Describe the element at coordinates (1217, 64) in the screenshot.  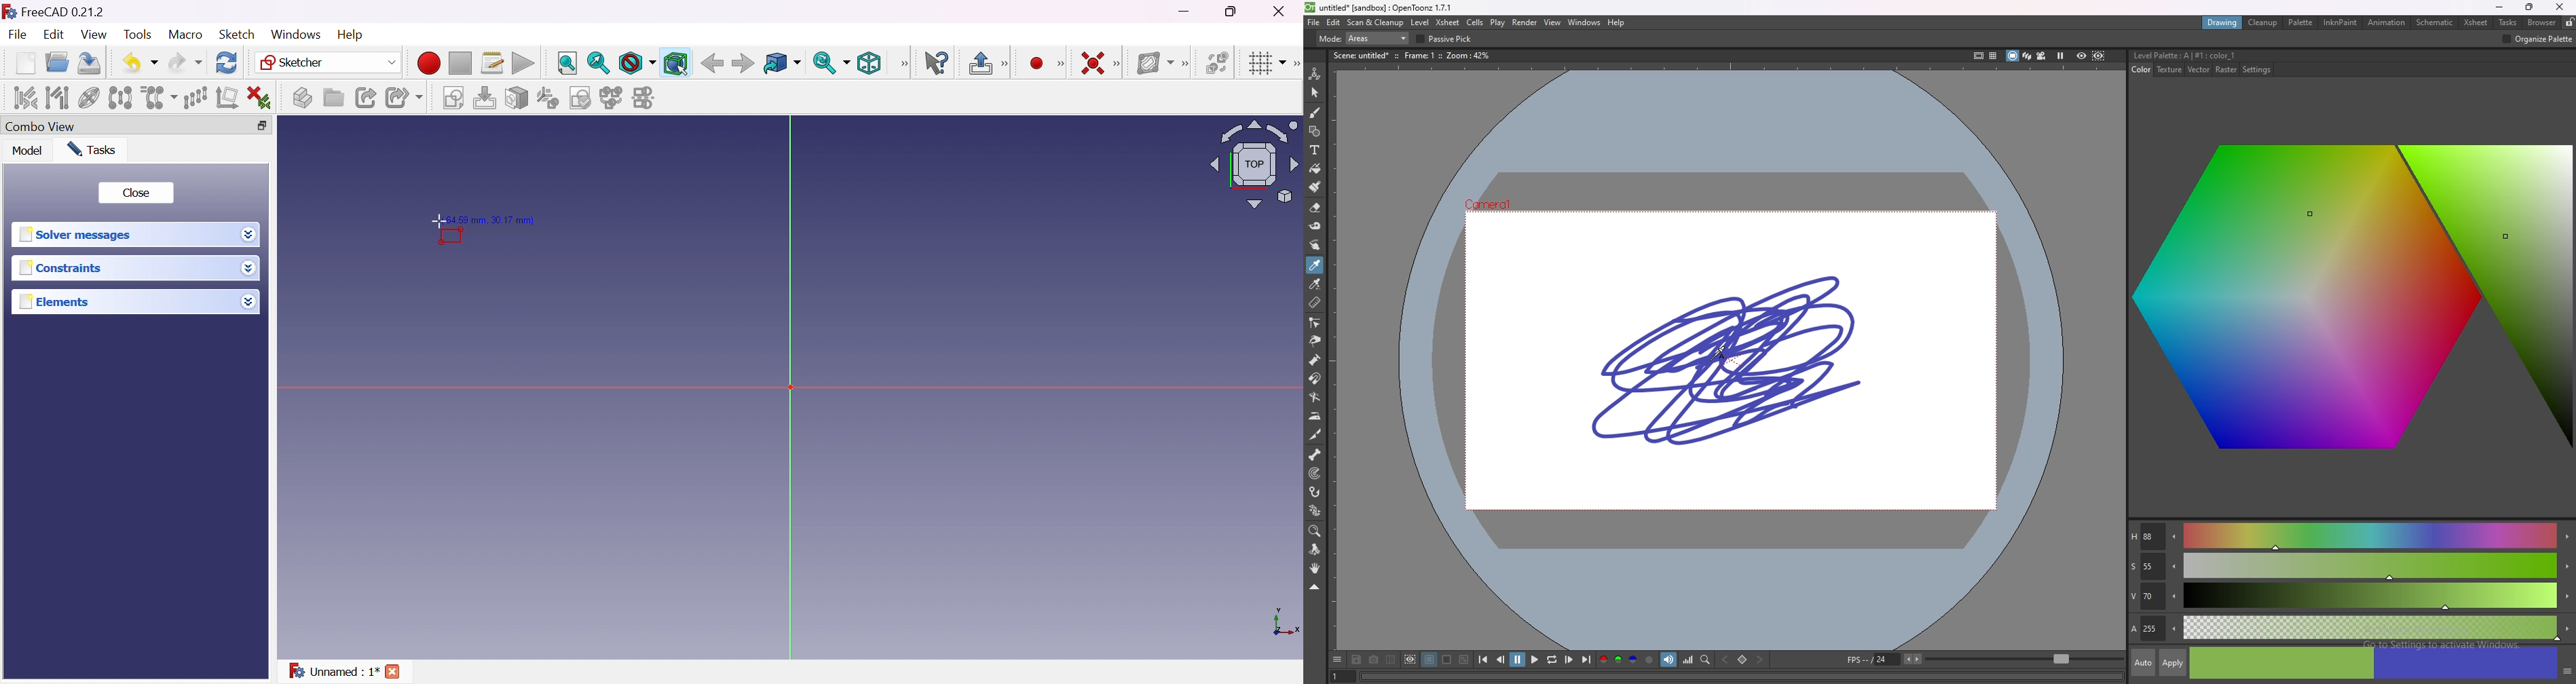
I see `Switch virtual space` at that location.